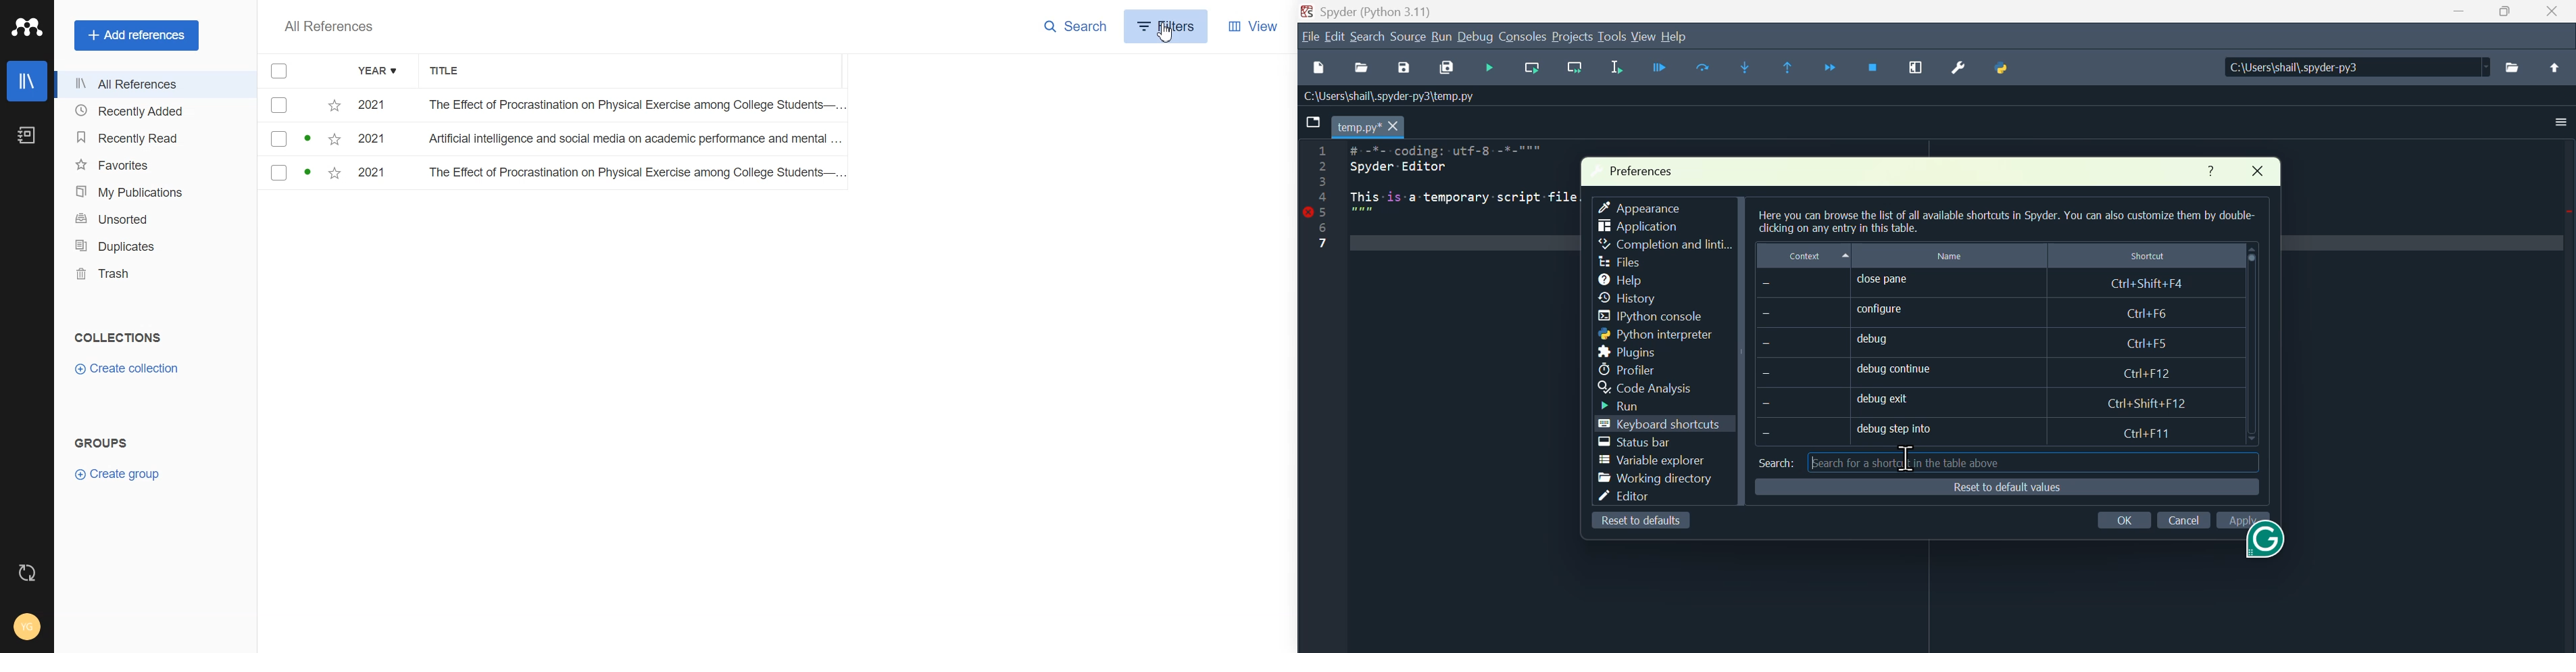  What do you see at coordinates (155, 246) in the screenshot?
I see `Duplicates` at bounding box center [155, 246].